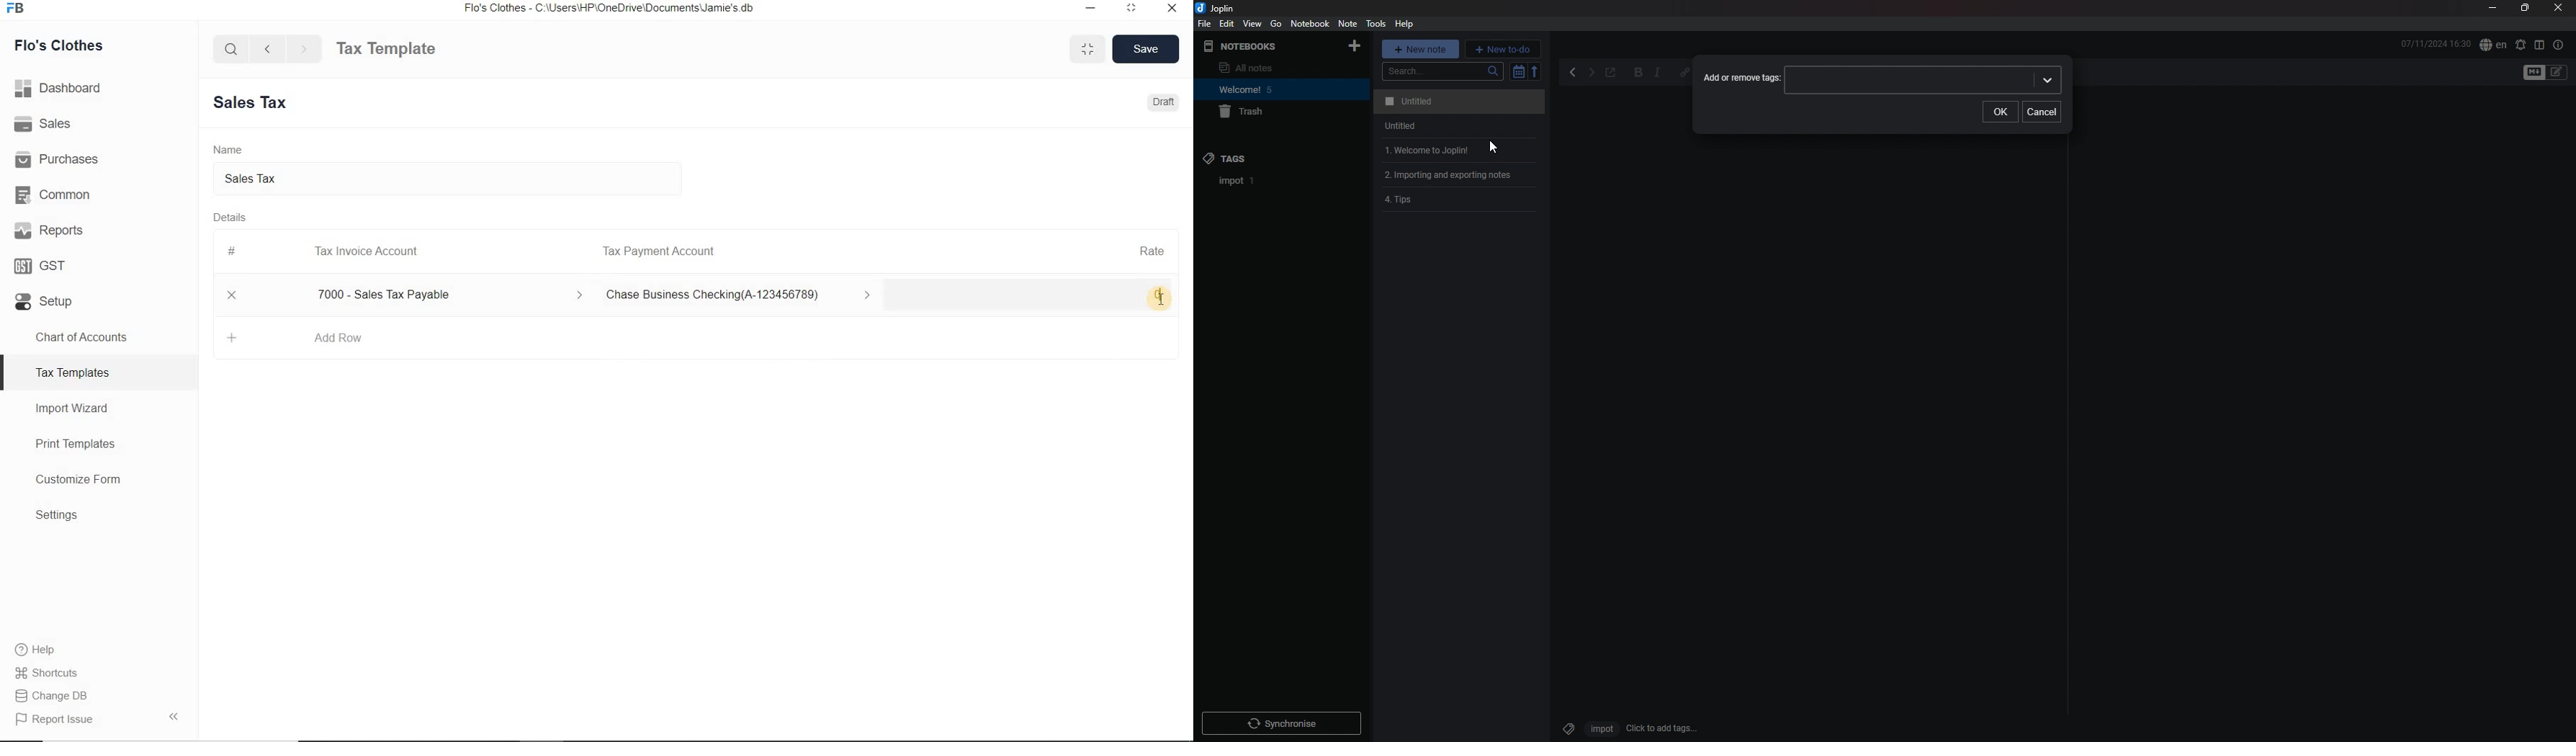 The image size is (2576, 756). Describe the element at coordinates (1347, 23) in the screenshot. I see `note` at that location.